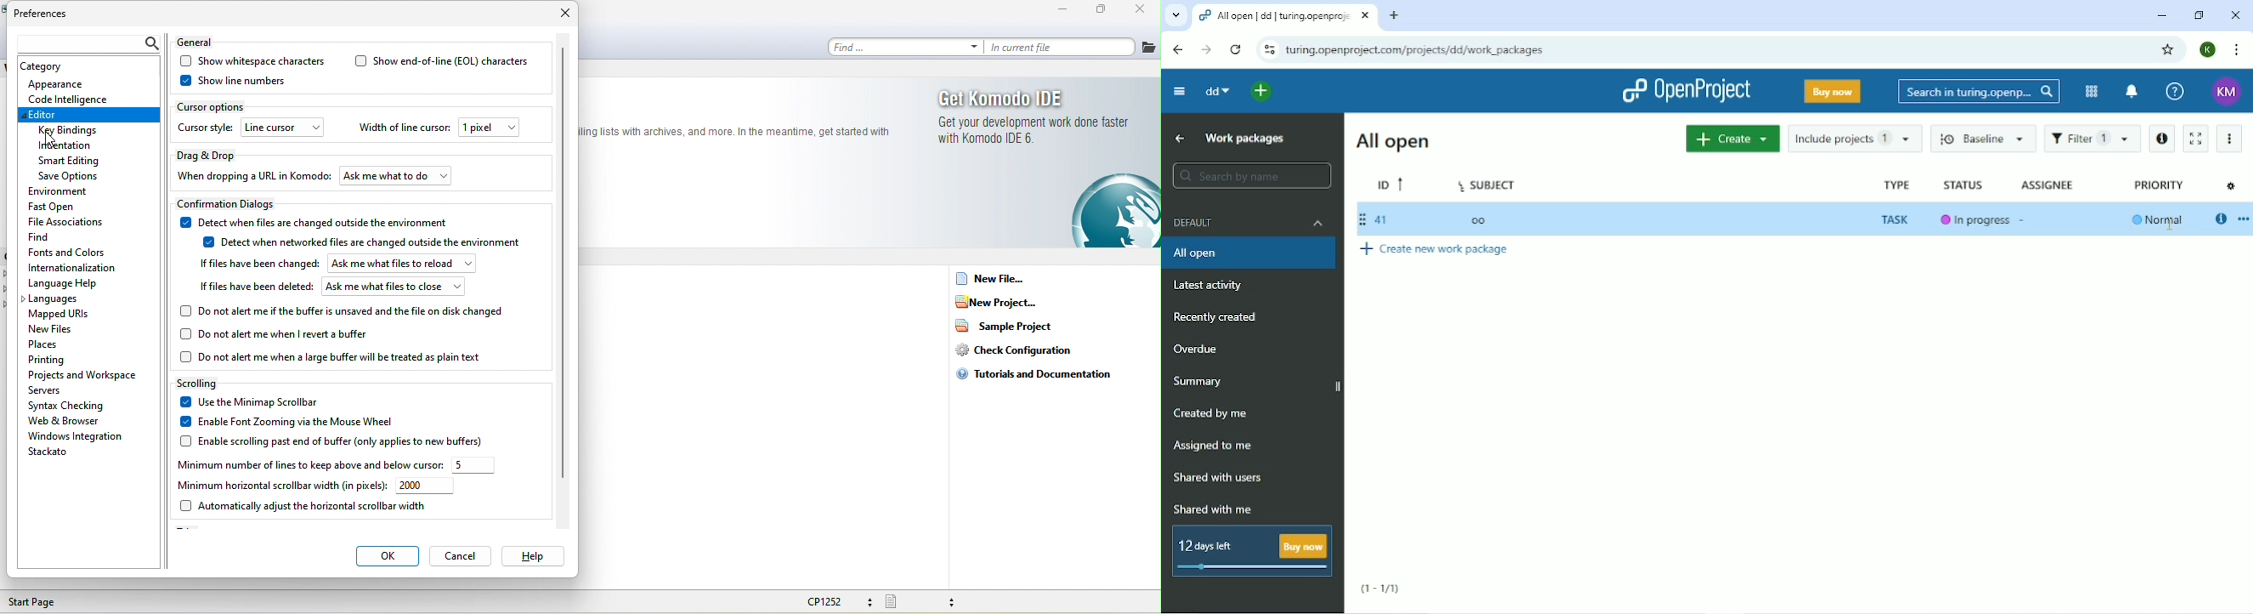 The image size is (2268, 616). I want to click on komodo edit logo, so click(1112, 210).